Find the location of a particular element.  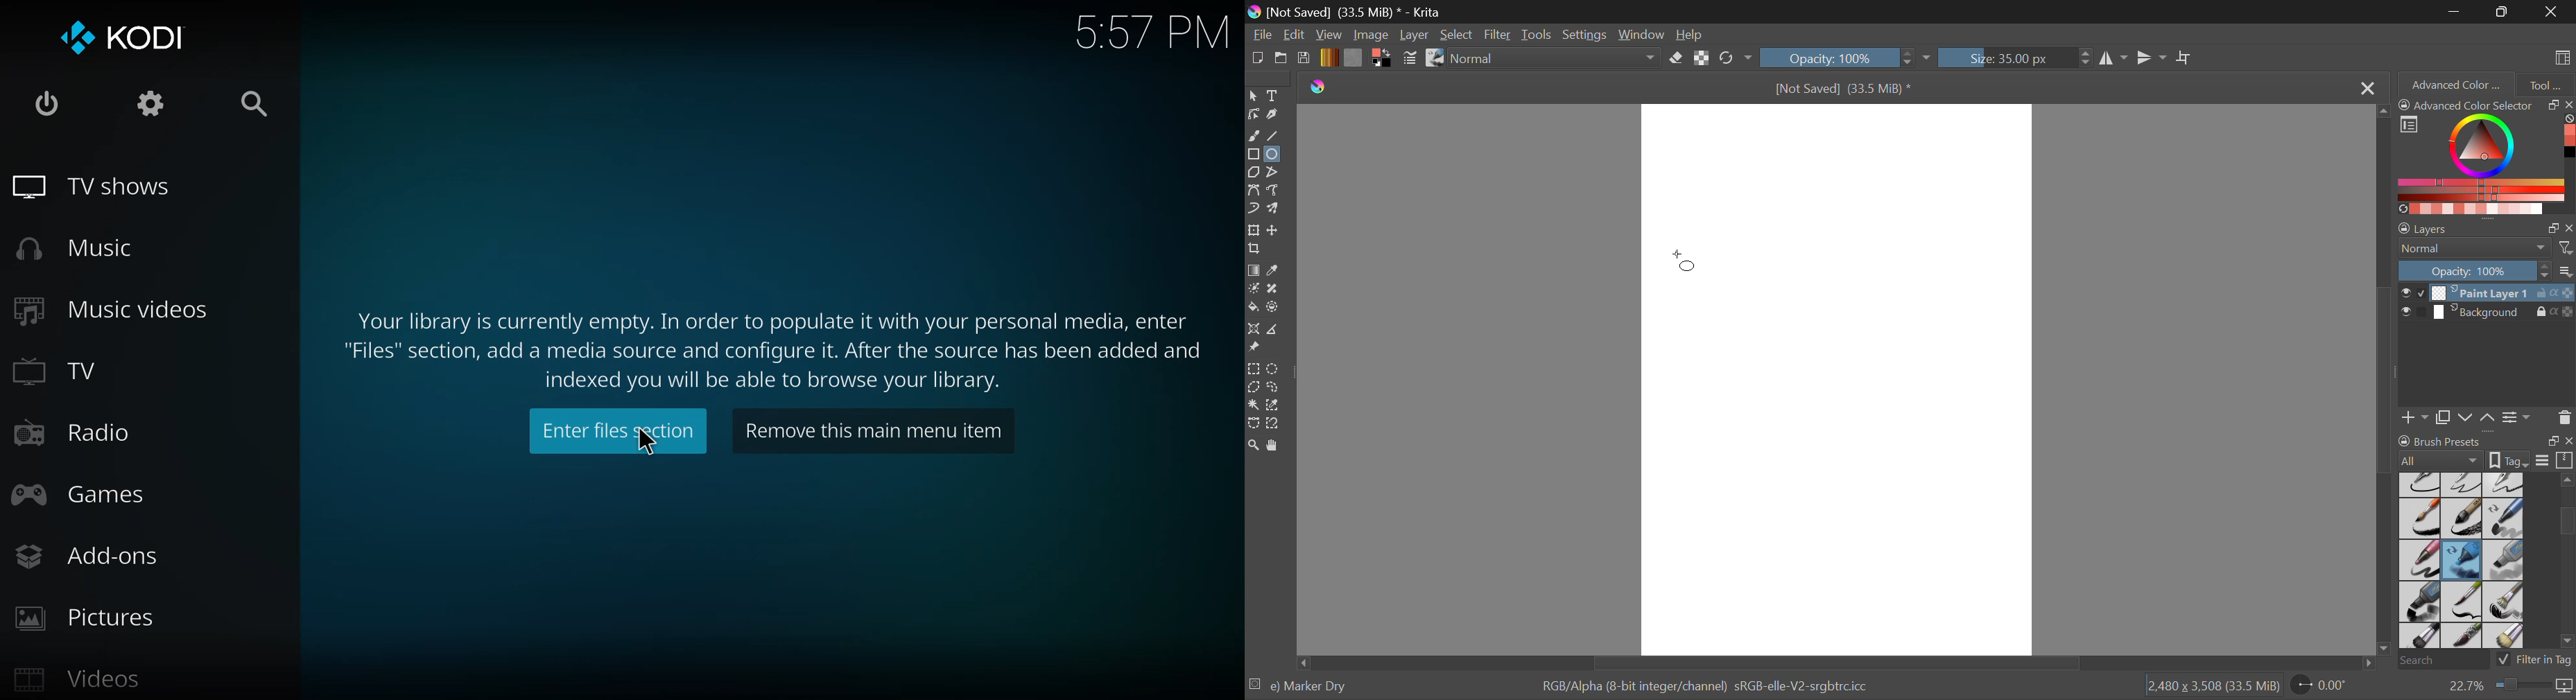

Erase is located at coordinates (1679, 60).